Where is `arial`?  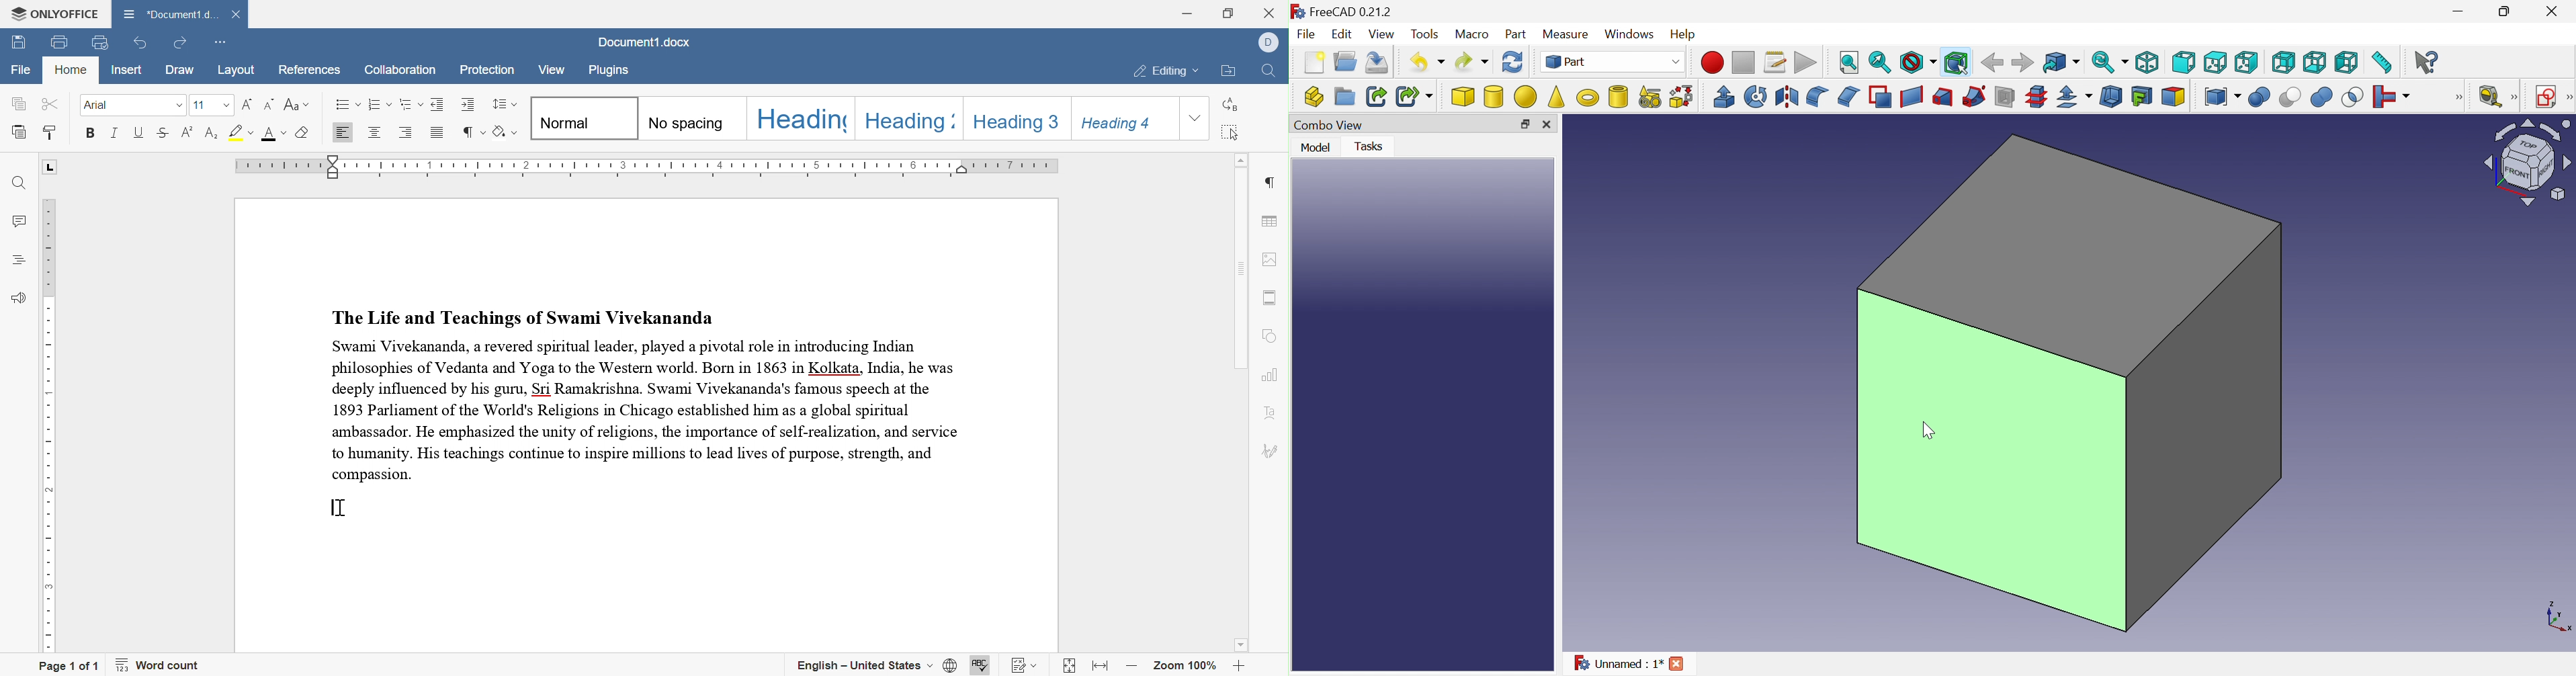
arial is located at coordinates (100, 105).